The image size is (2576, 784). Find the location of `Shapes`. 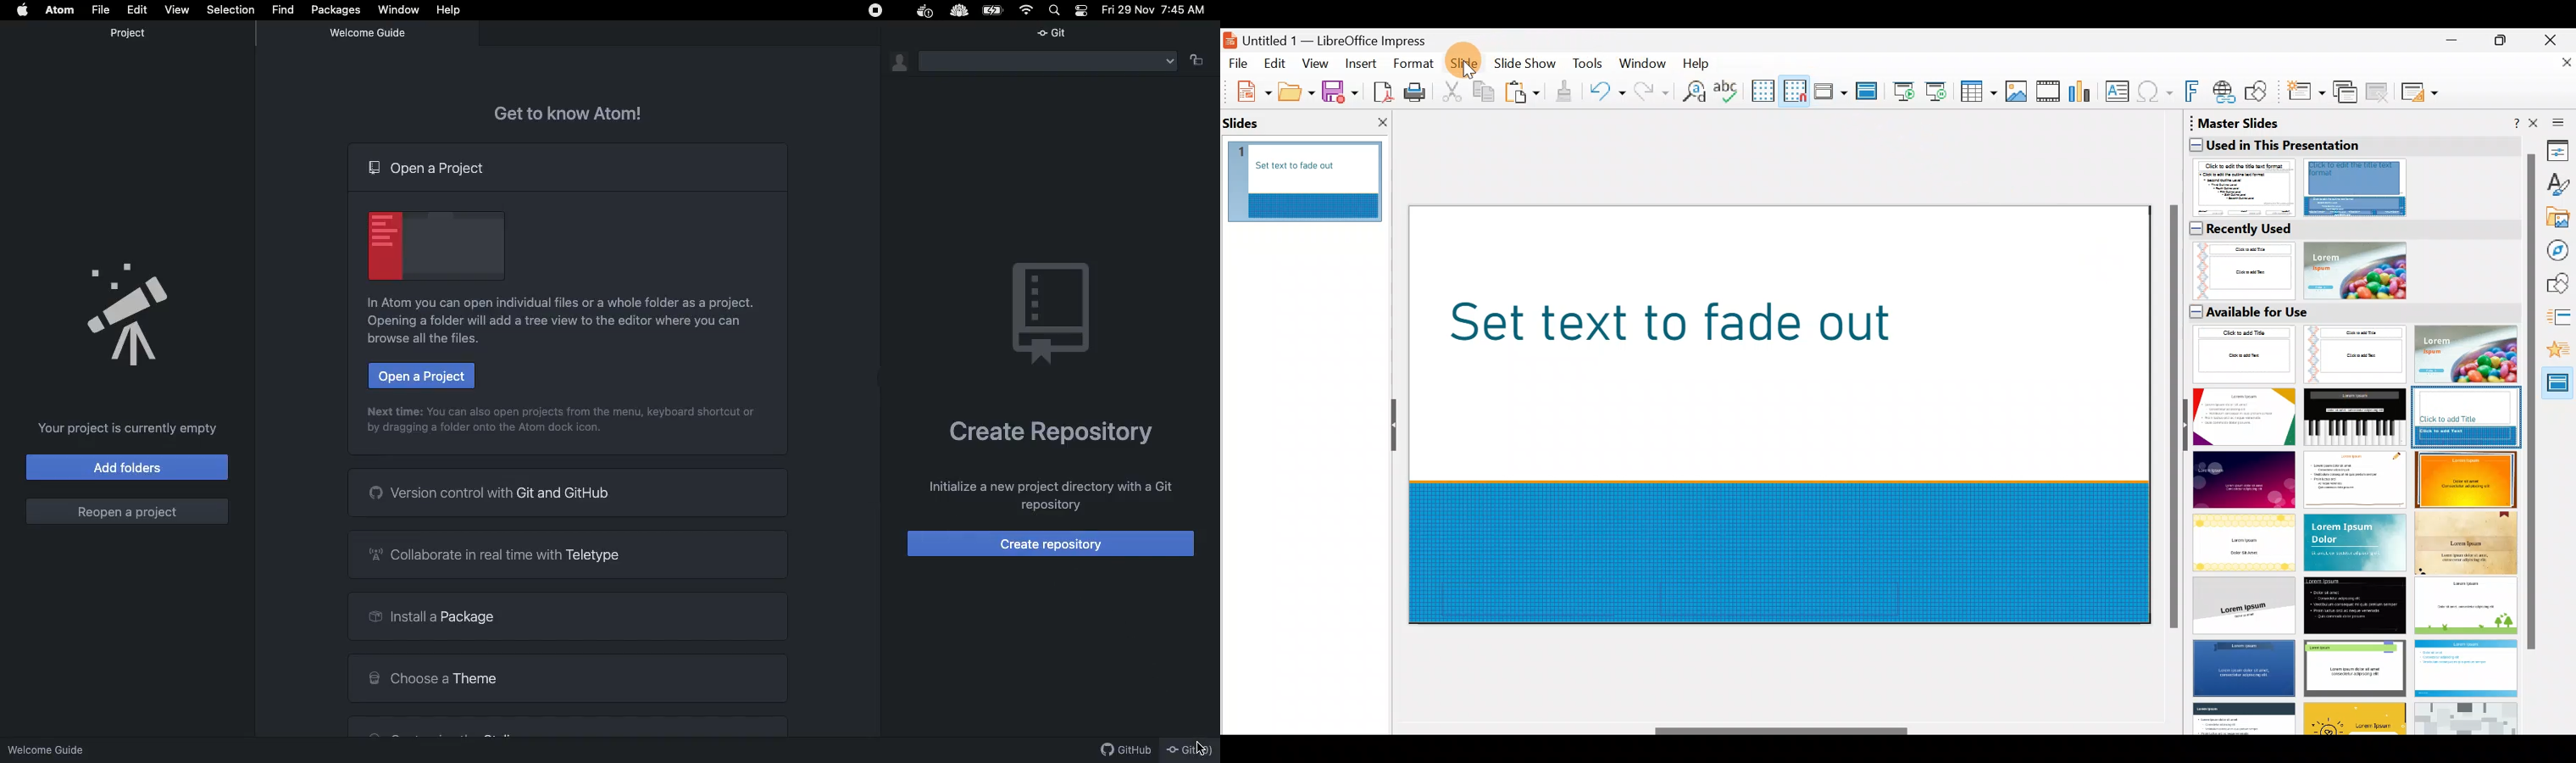

Shapes is located at coordinates (2559, 285).